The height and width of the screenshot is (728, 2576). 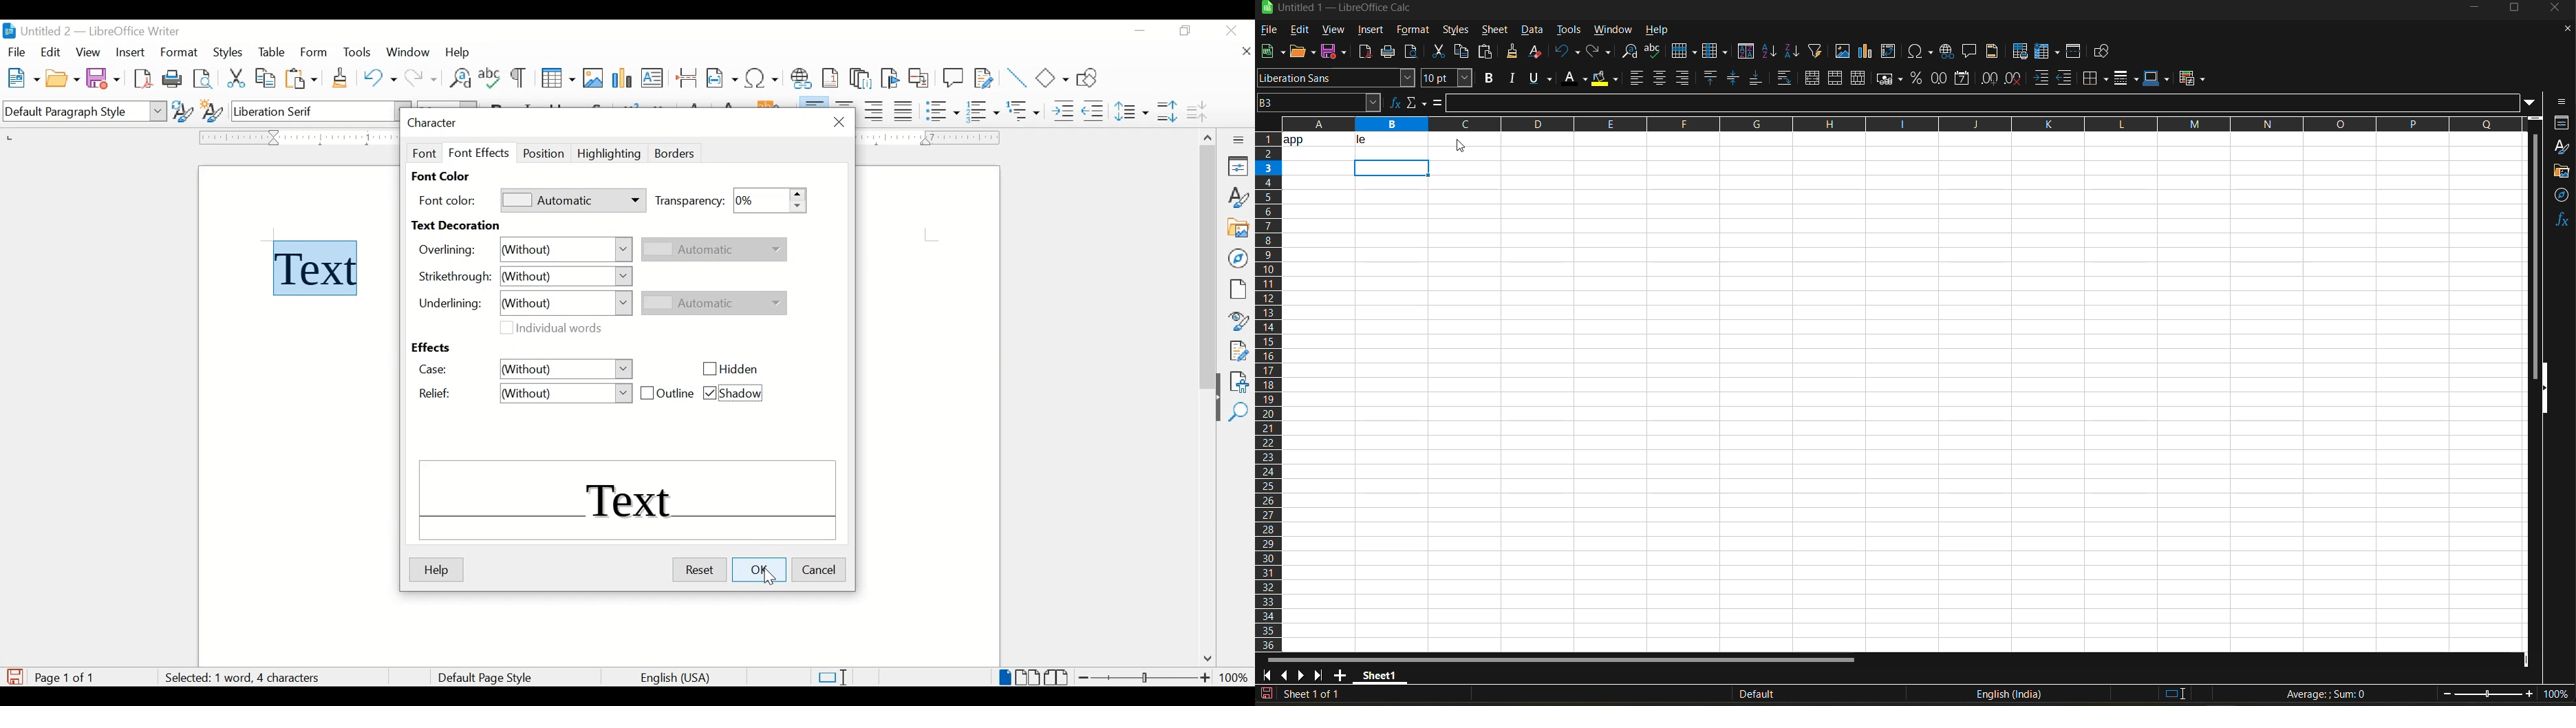 What do you see at coordinates (1487, 78) in the screenshot?
I see `bold` at bounding box center [1487, 78].